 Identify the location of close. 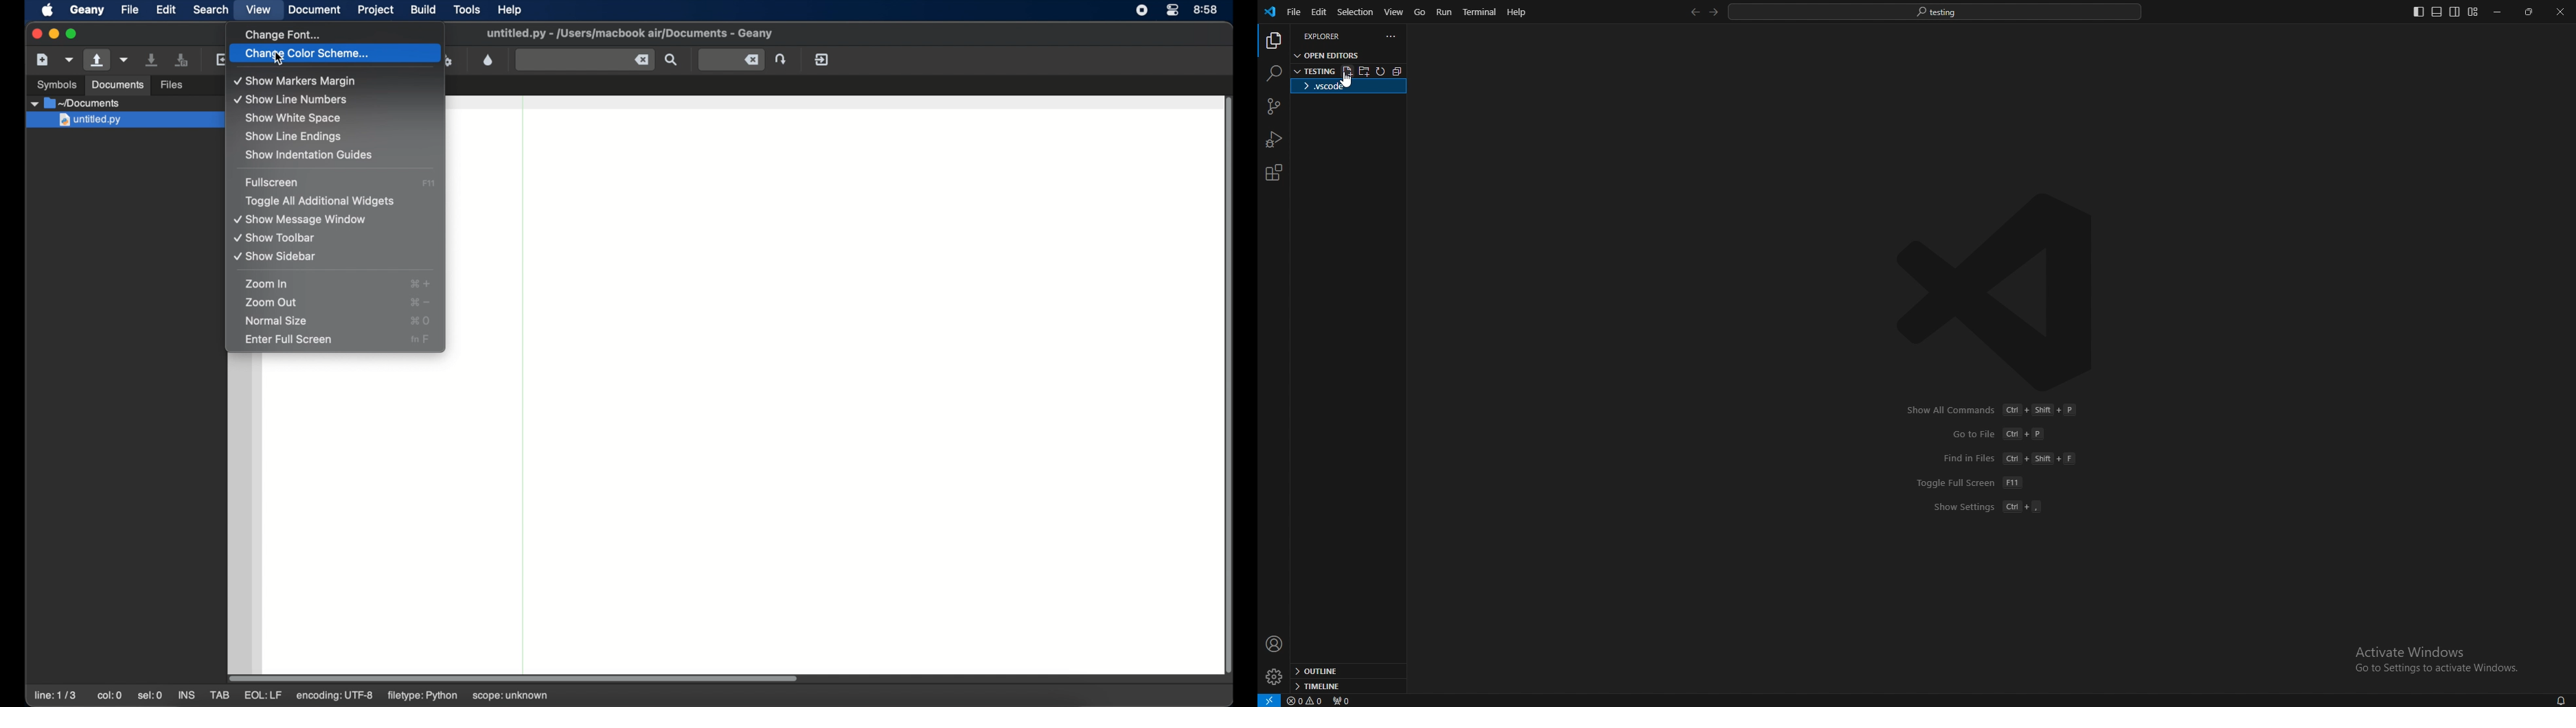
(2560, 12).